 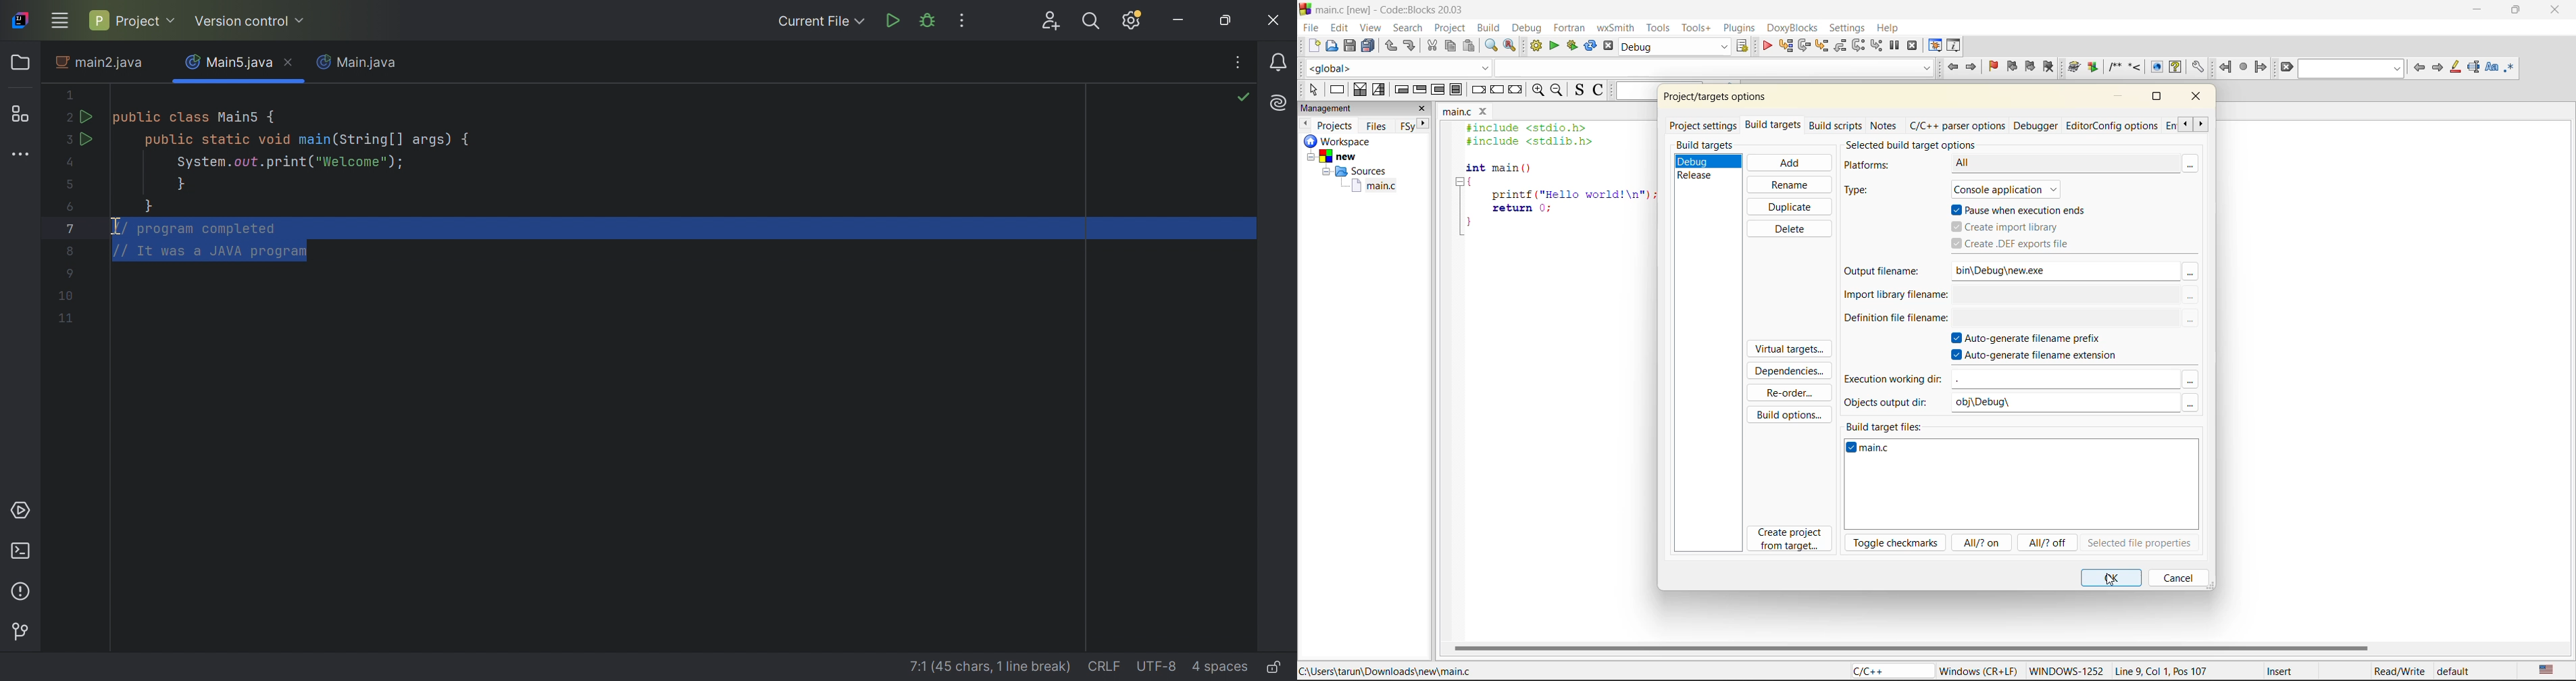 I want to click on previous, so click(x=2420, y=69).